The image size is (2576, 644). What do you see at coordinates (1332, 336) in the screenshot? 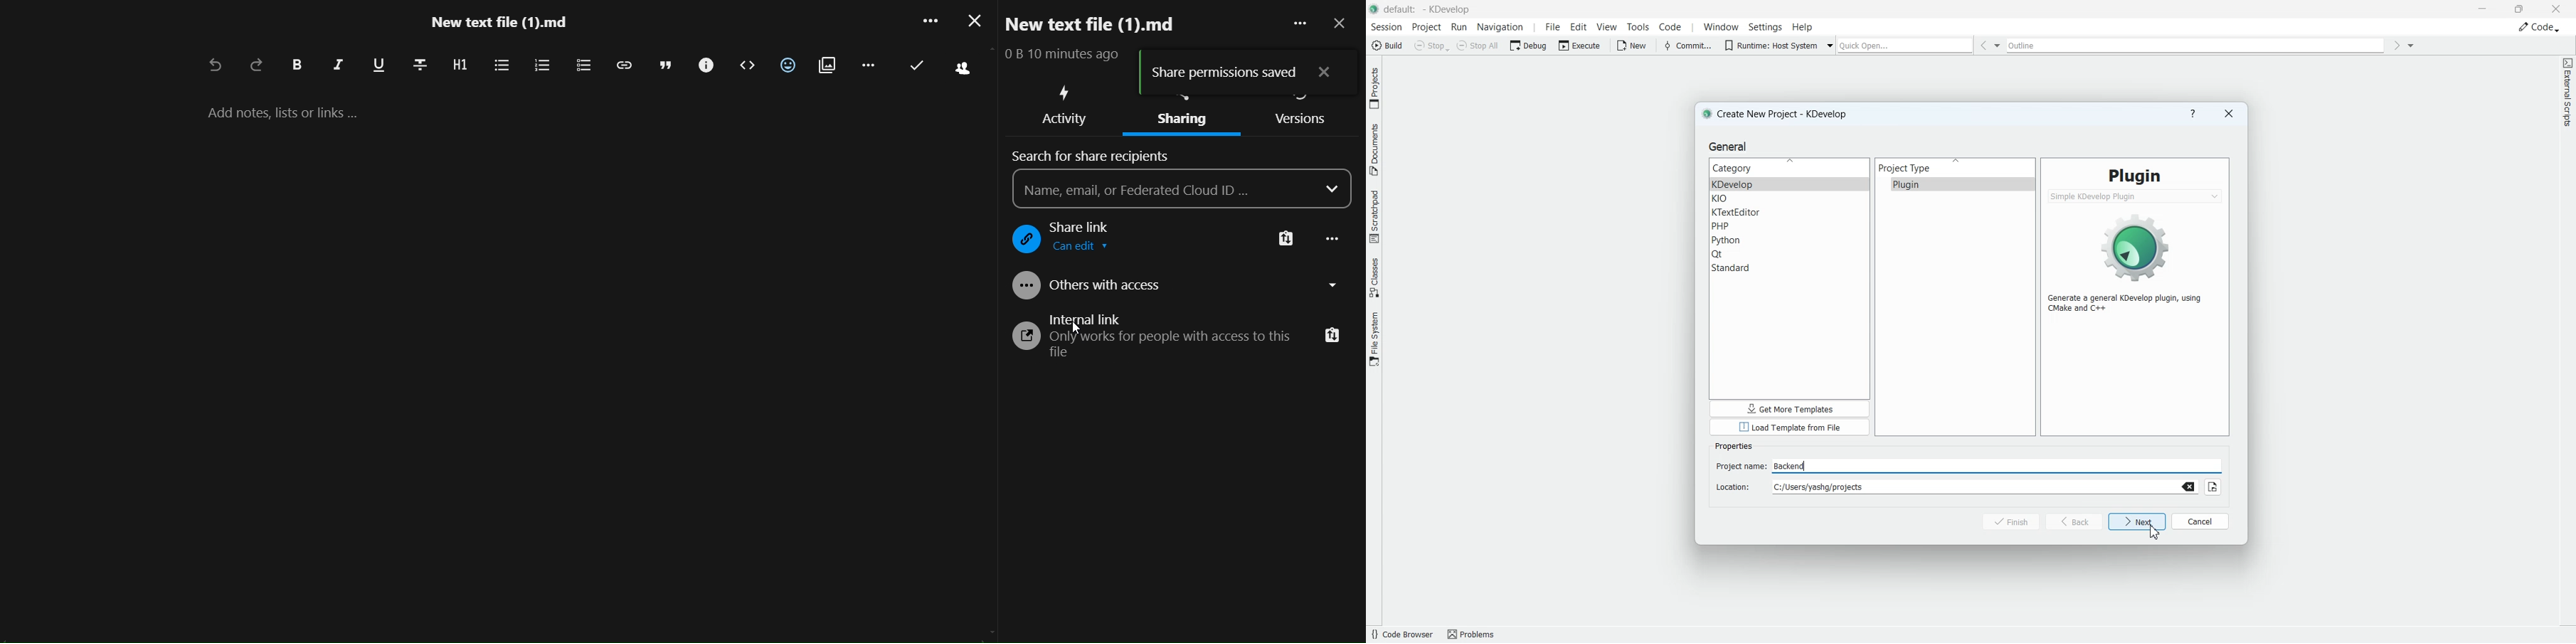
I see `copy link` at bounding box center [1332, 336].